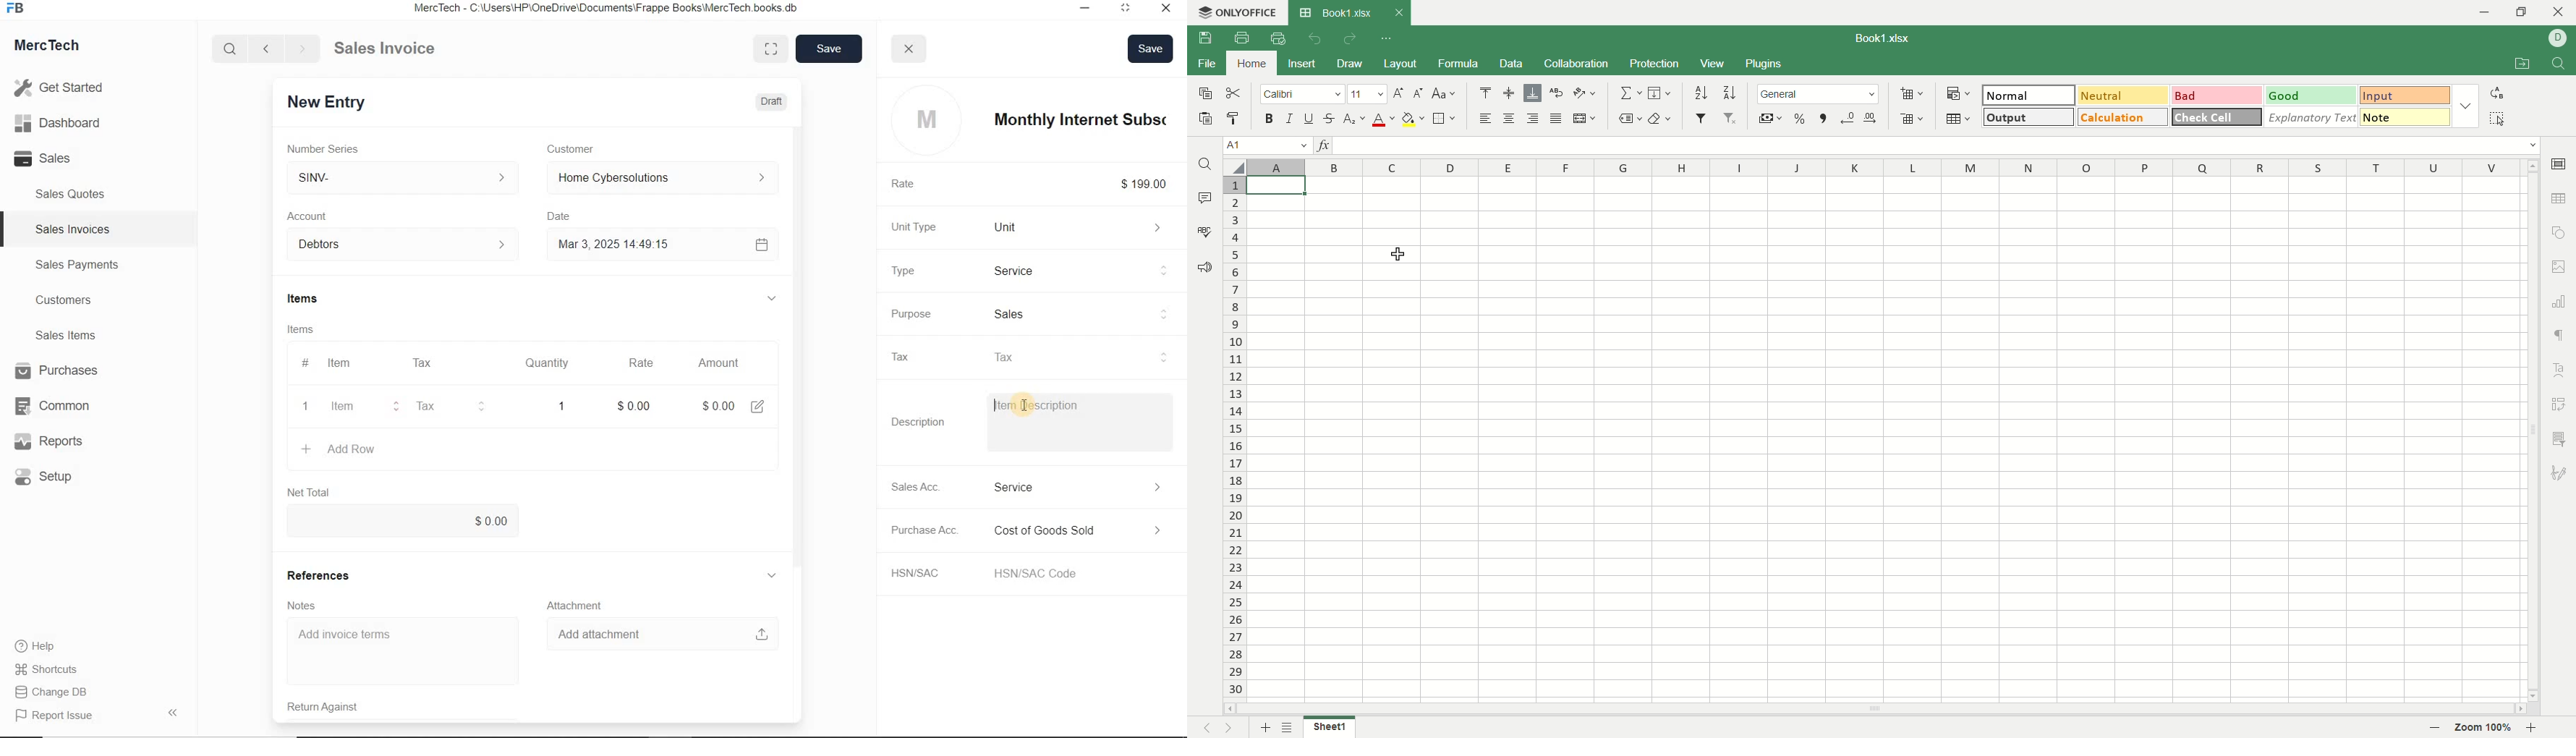 The image size is (2576, 756). What do you see at coordinates (910, 227) in the screenshot?
I see `Unit Type` at bounding box center [910, 227].